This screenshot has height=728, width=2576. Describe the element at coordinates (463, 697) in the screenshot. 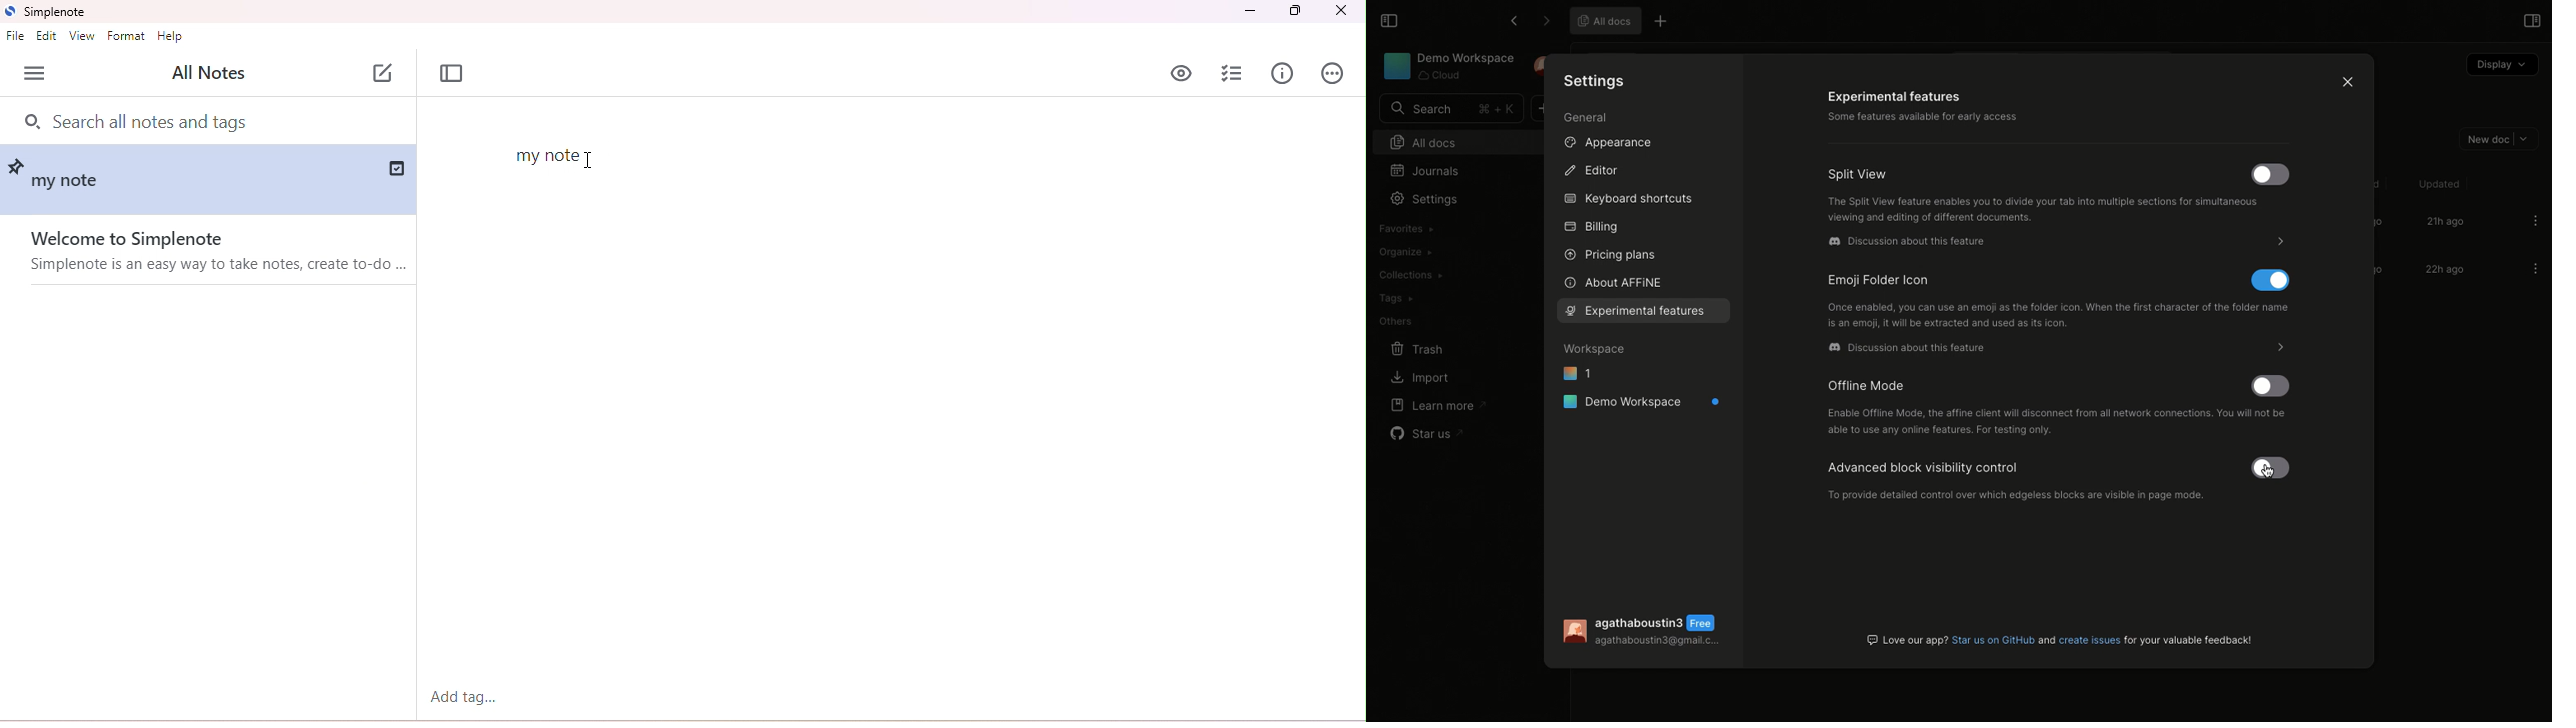

I see `add tag` at that location.